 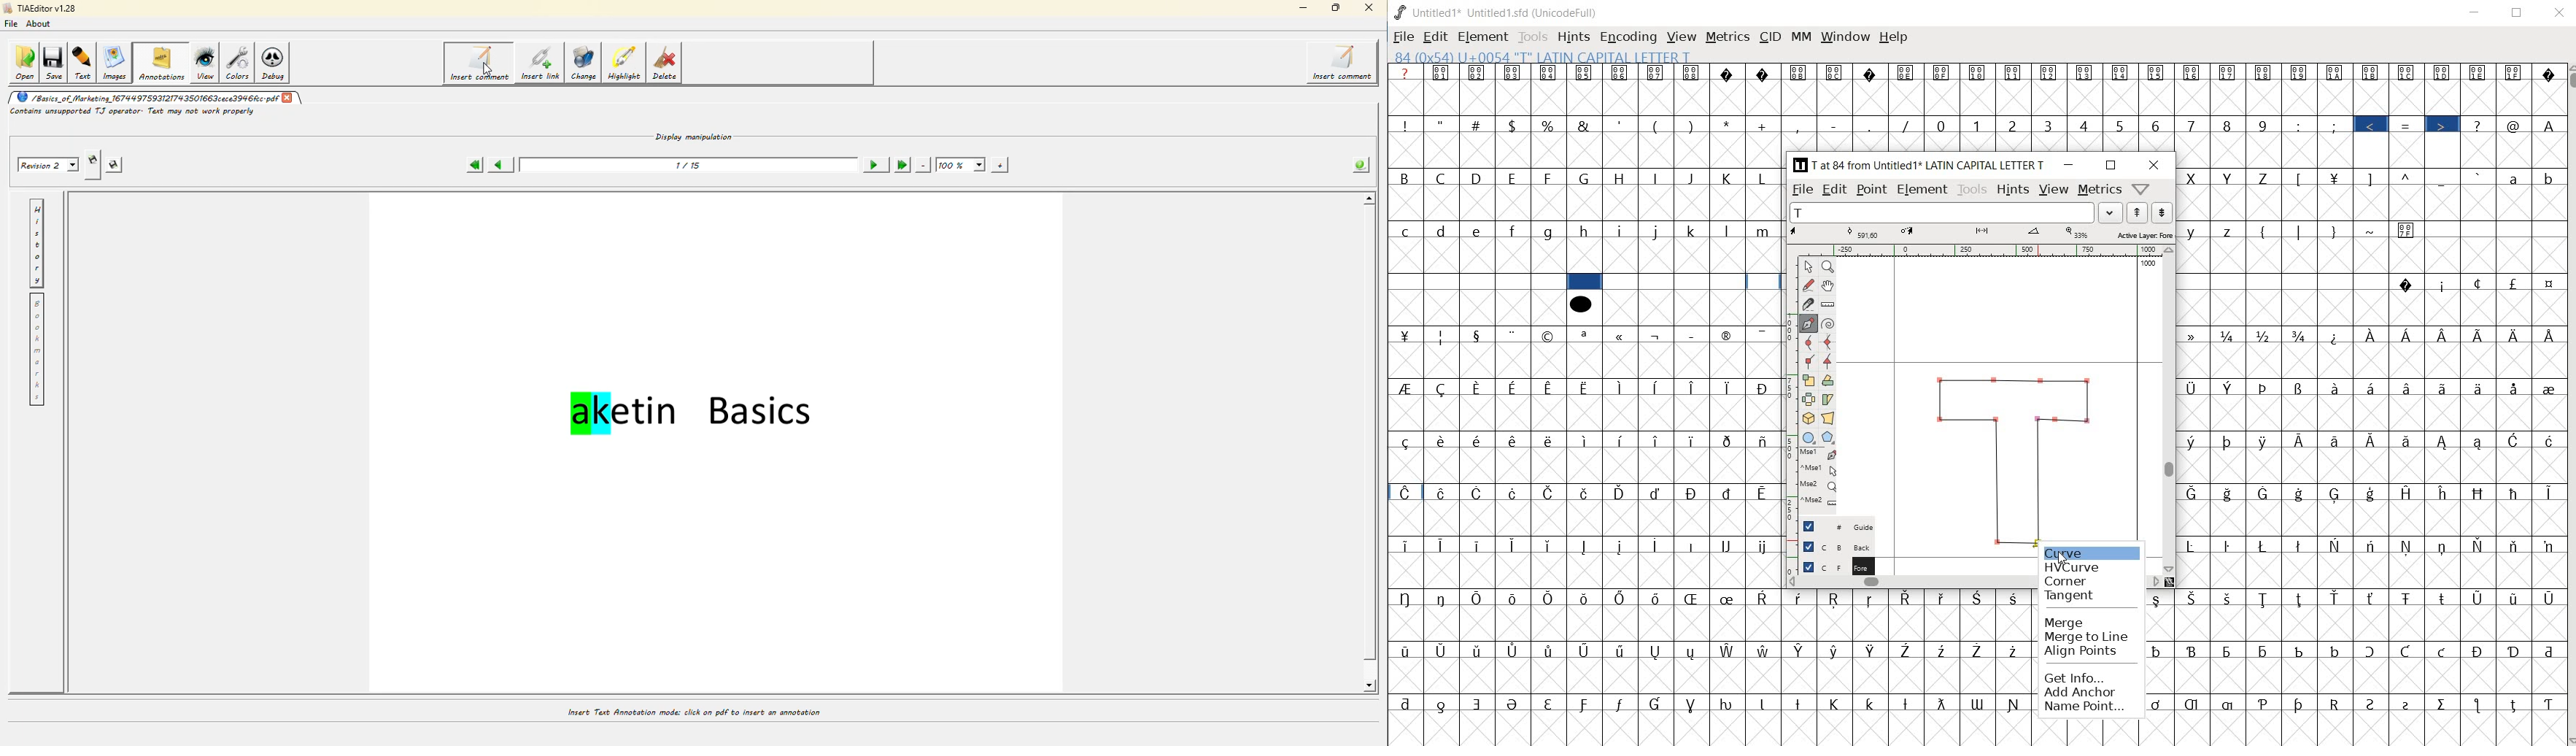 I want to click on l, so click(x=1729, y=230).